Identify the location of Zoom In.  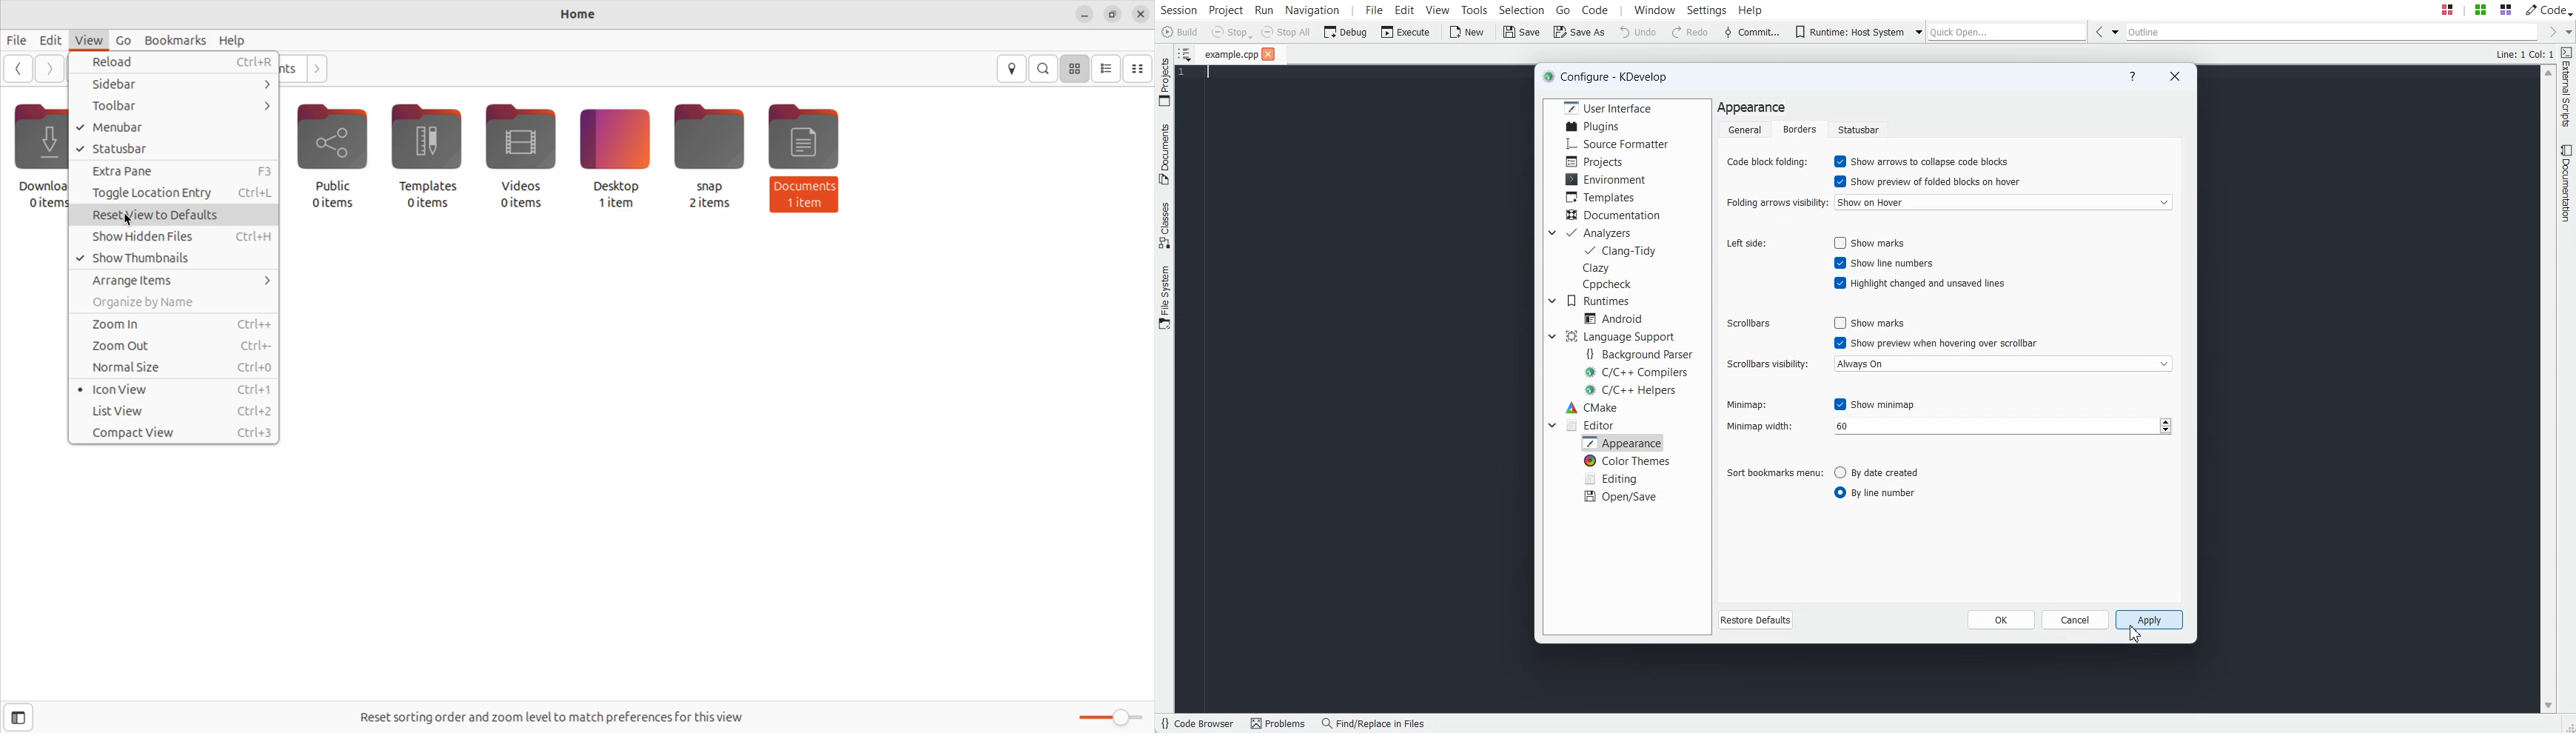
(177, 325).